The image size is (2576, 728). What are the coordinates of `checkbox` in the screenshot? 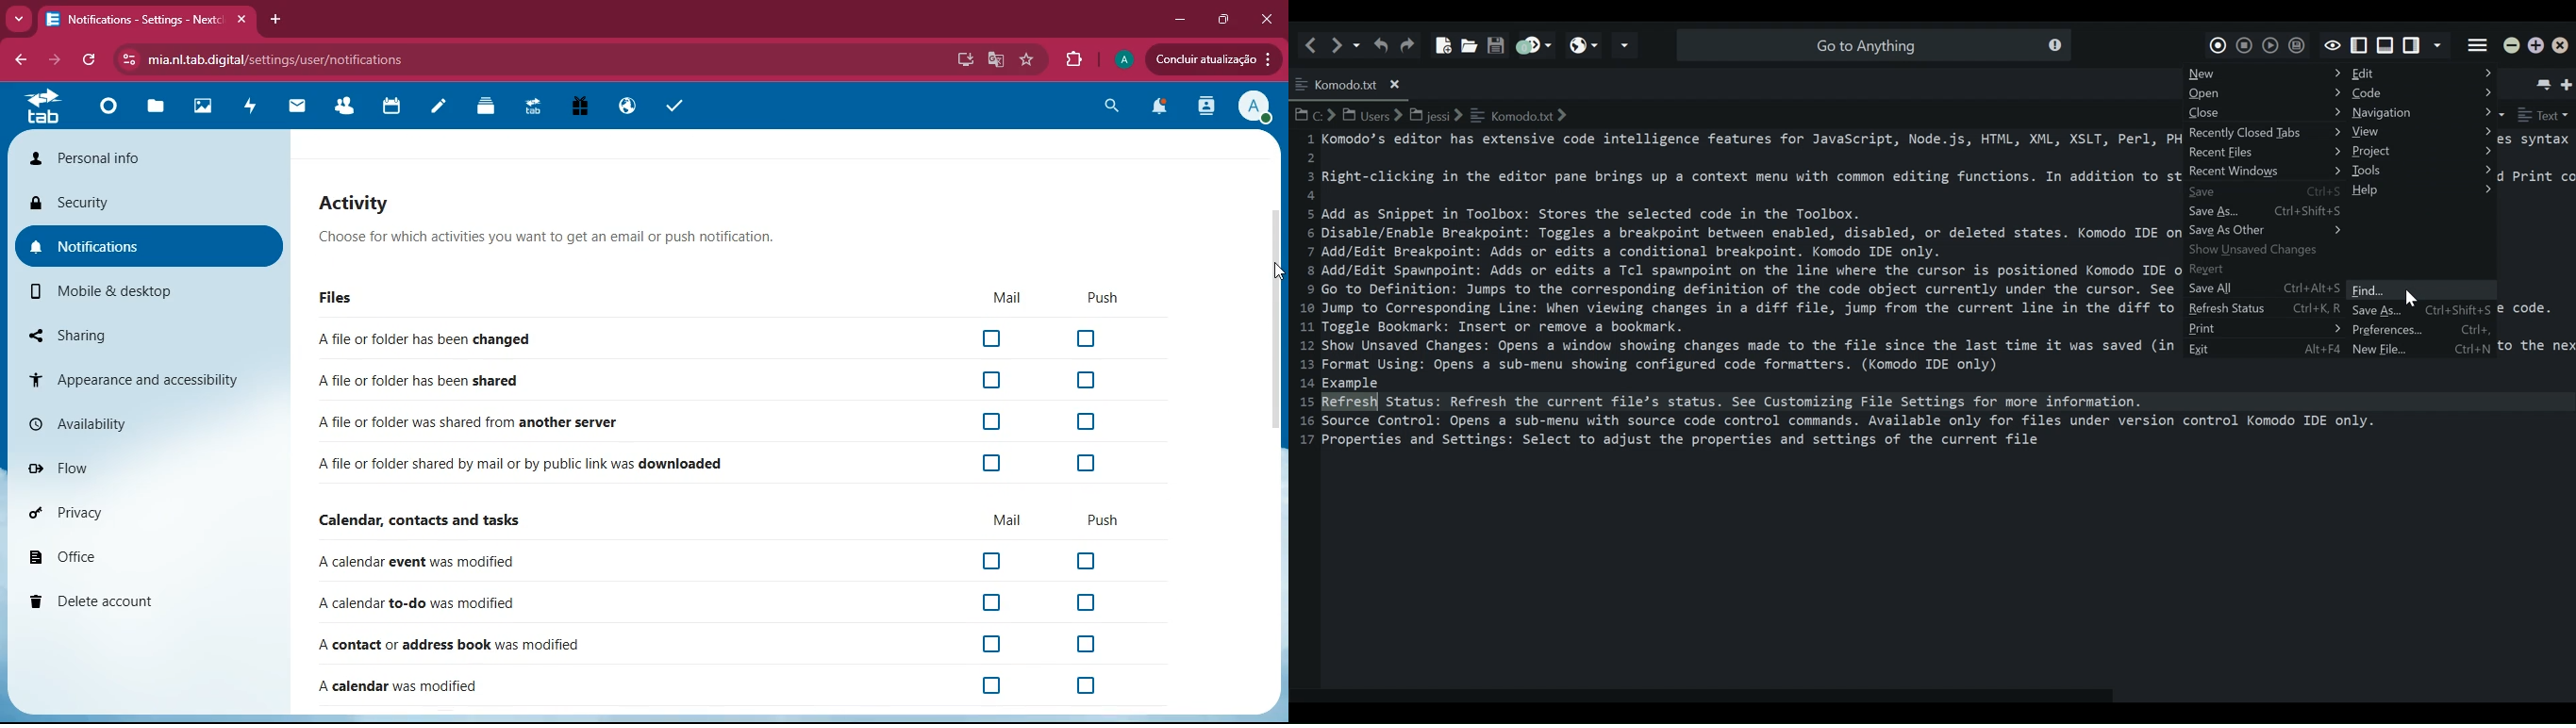 It's located at (989, 422).